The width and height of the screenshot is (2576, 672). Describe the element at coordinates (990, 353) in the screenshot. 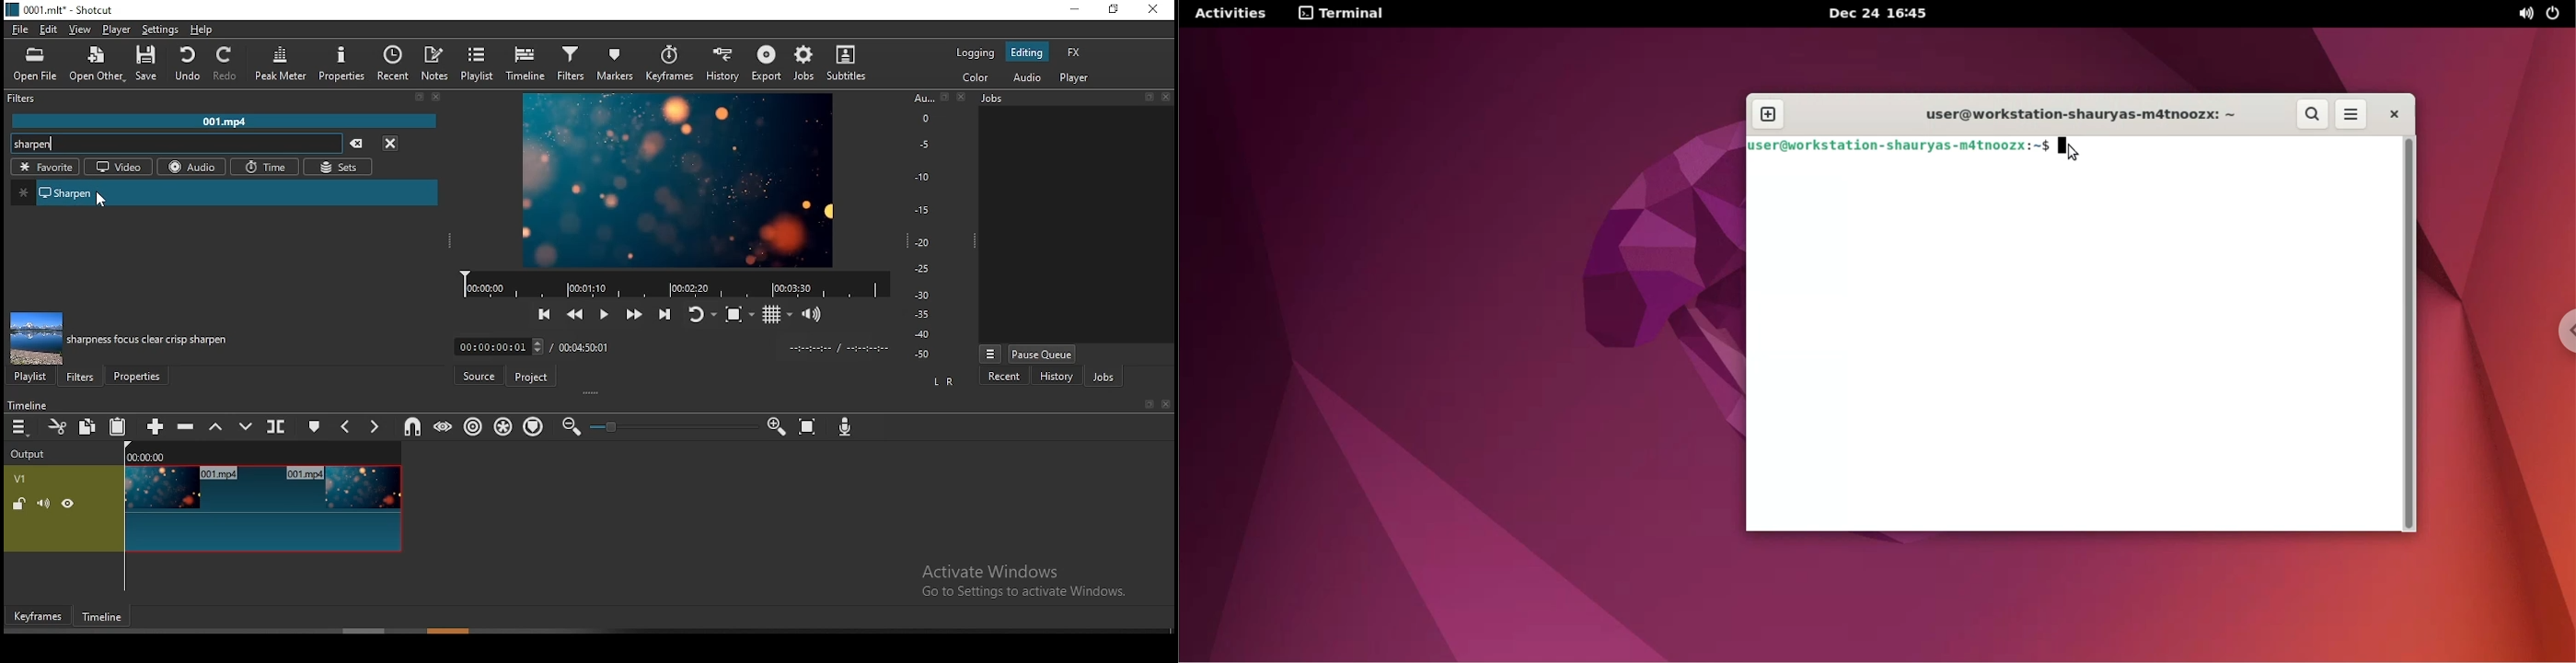

I see `view menu` at that location.